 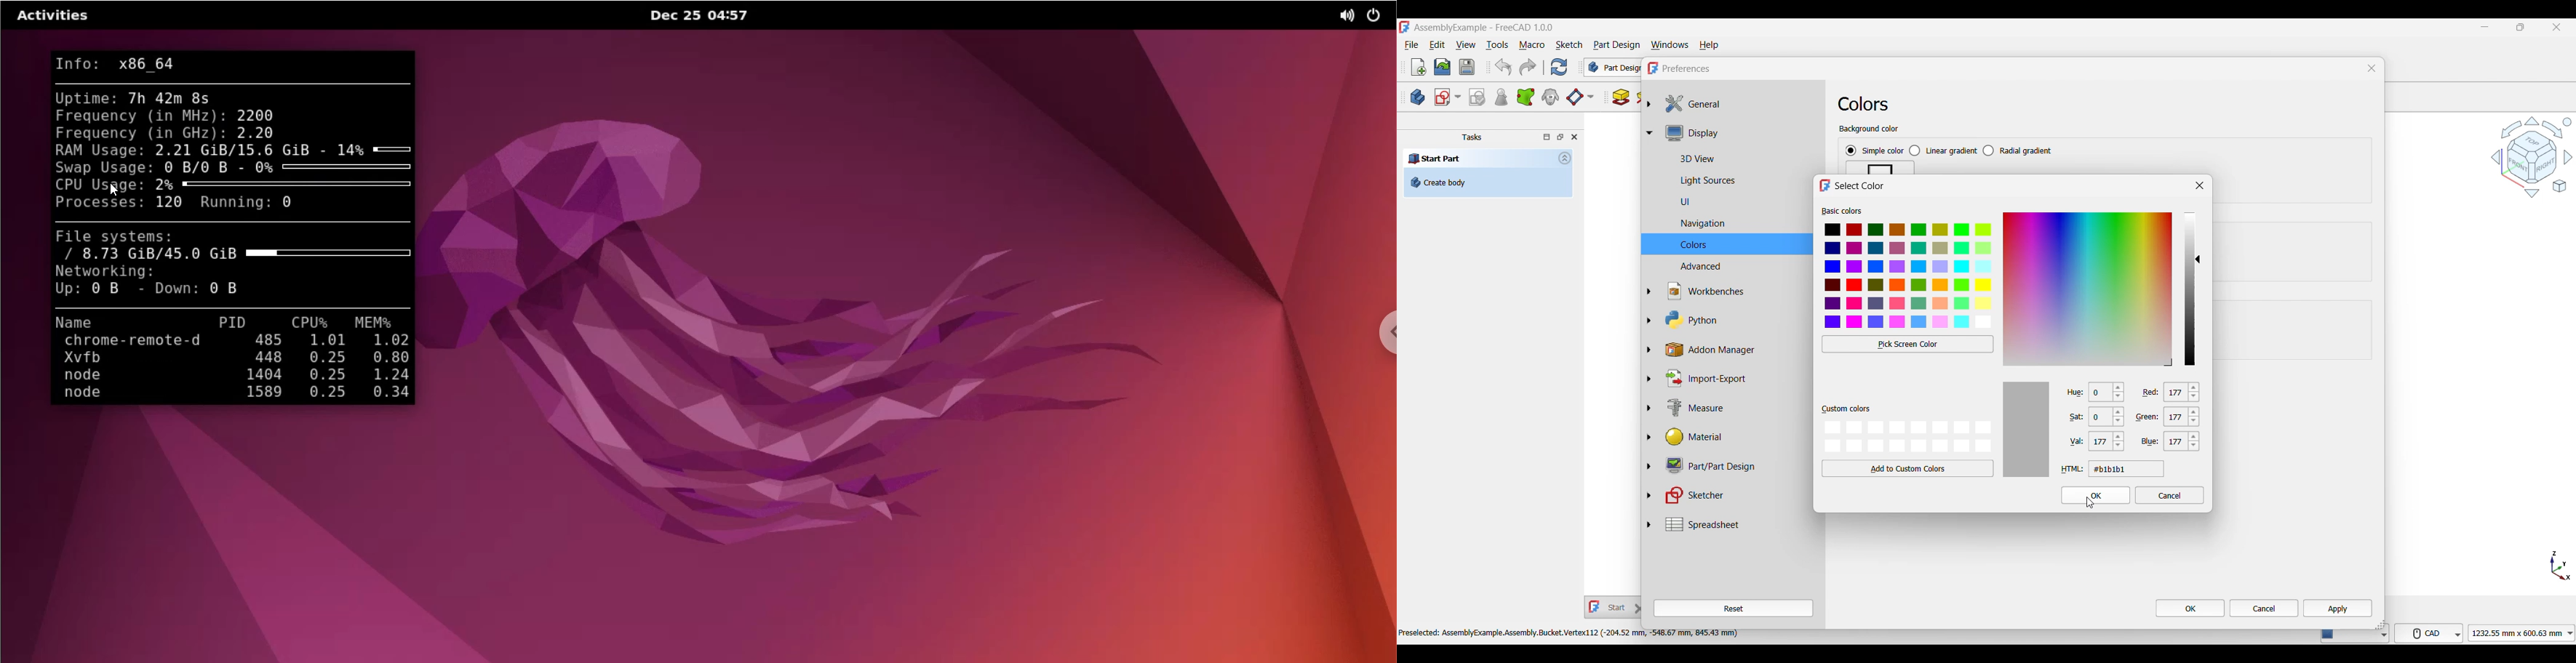 I want to click on Preferences, so click(x=1687, y=69).